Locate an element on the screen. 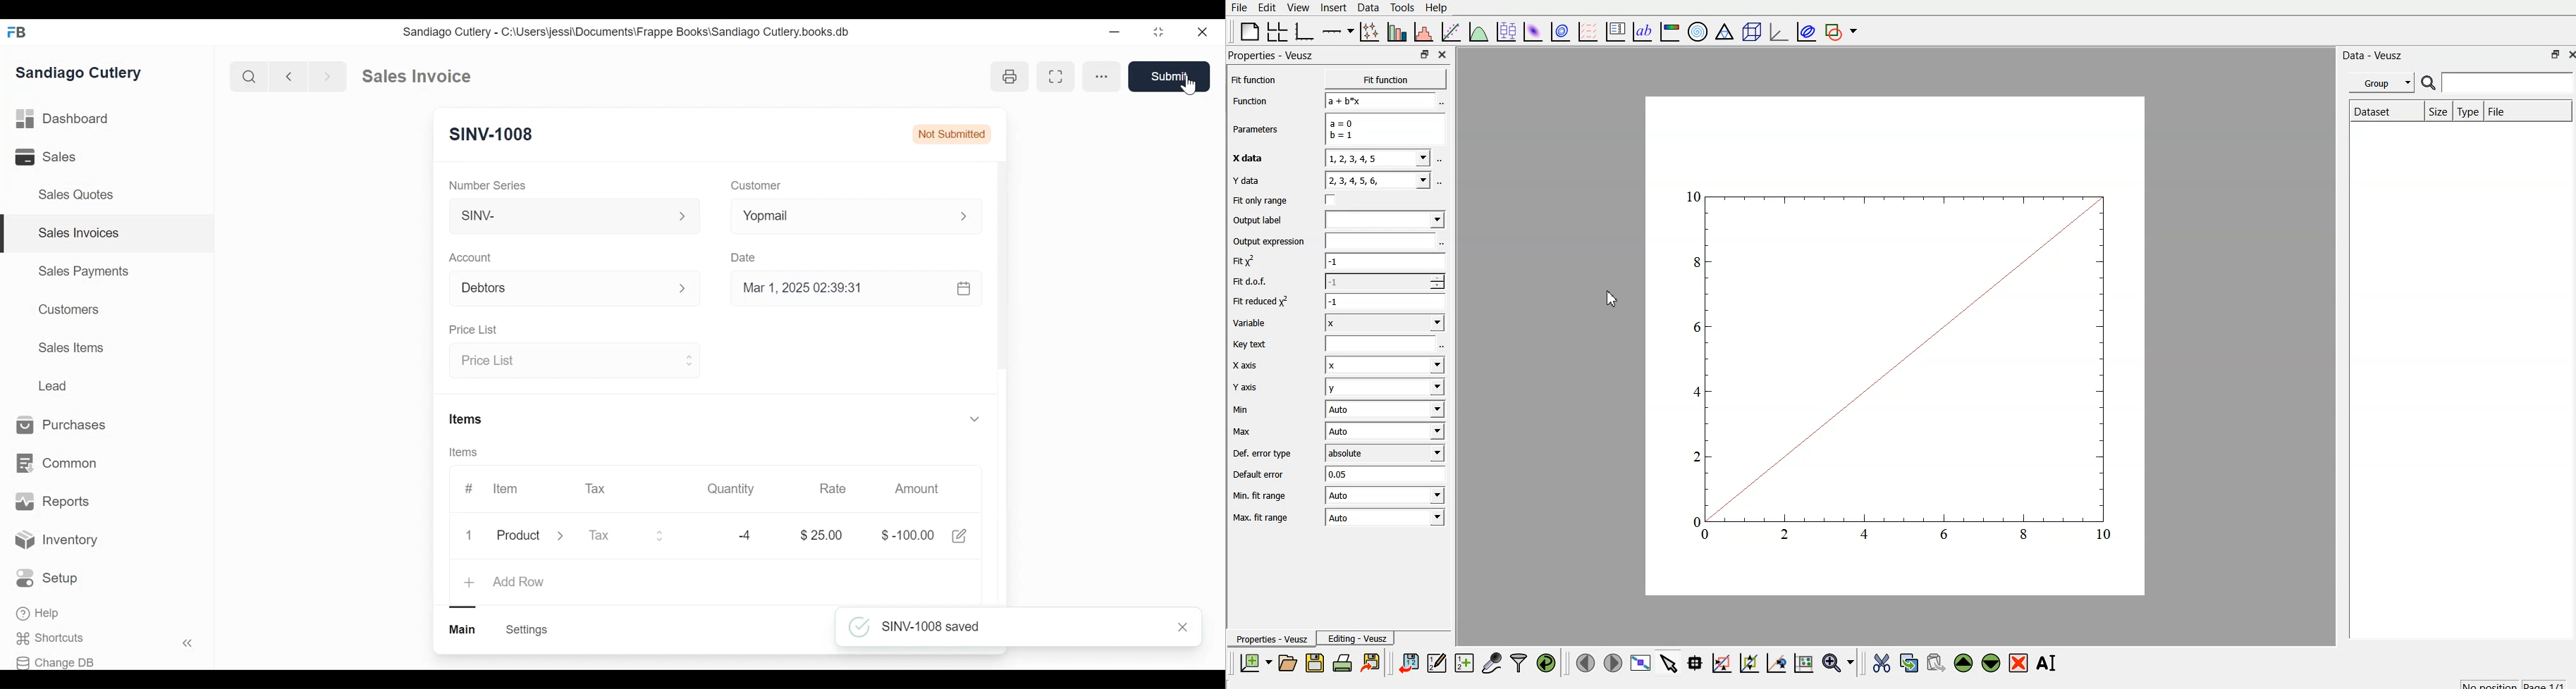 This screenshot has width=2576, height=700. Submit is located at coordinates (1170, 77).